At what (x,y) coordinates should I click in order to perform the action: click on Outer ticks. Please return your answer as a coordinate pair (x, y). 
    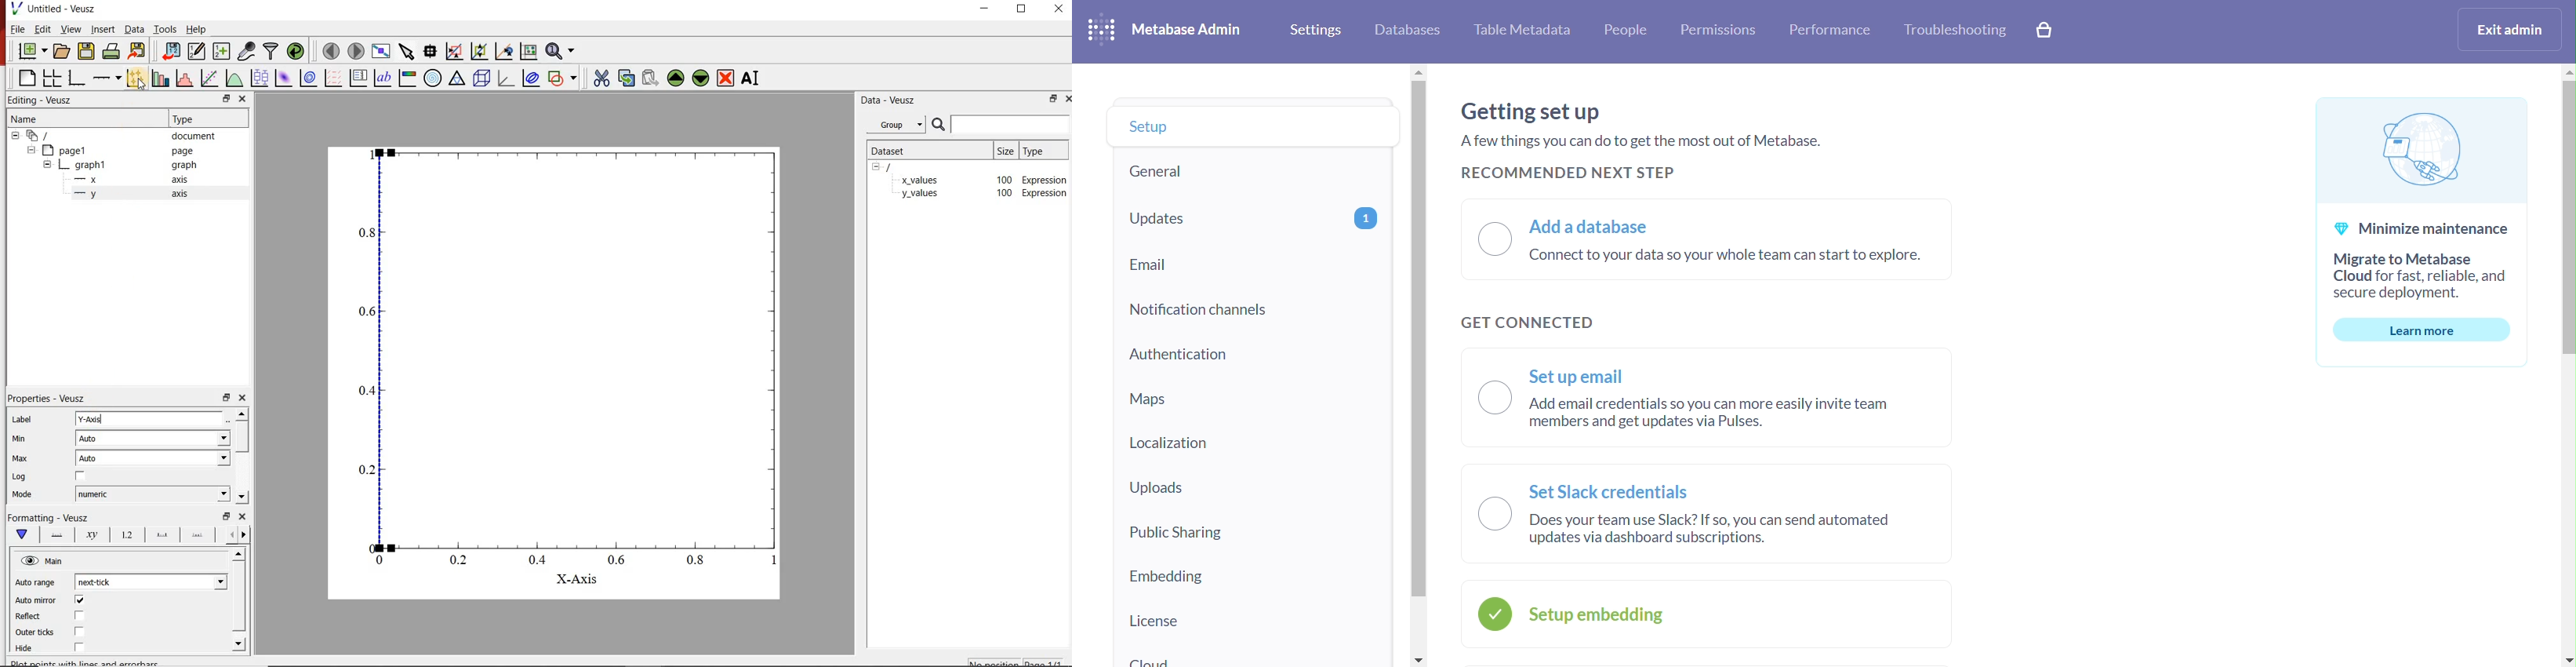
    Looking at the image, I should click on (35, 632).